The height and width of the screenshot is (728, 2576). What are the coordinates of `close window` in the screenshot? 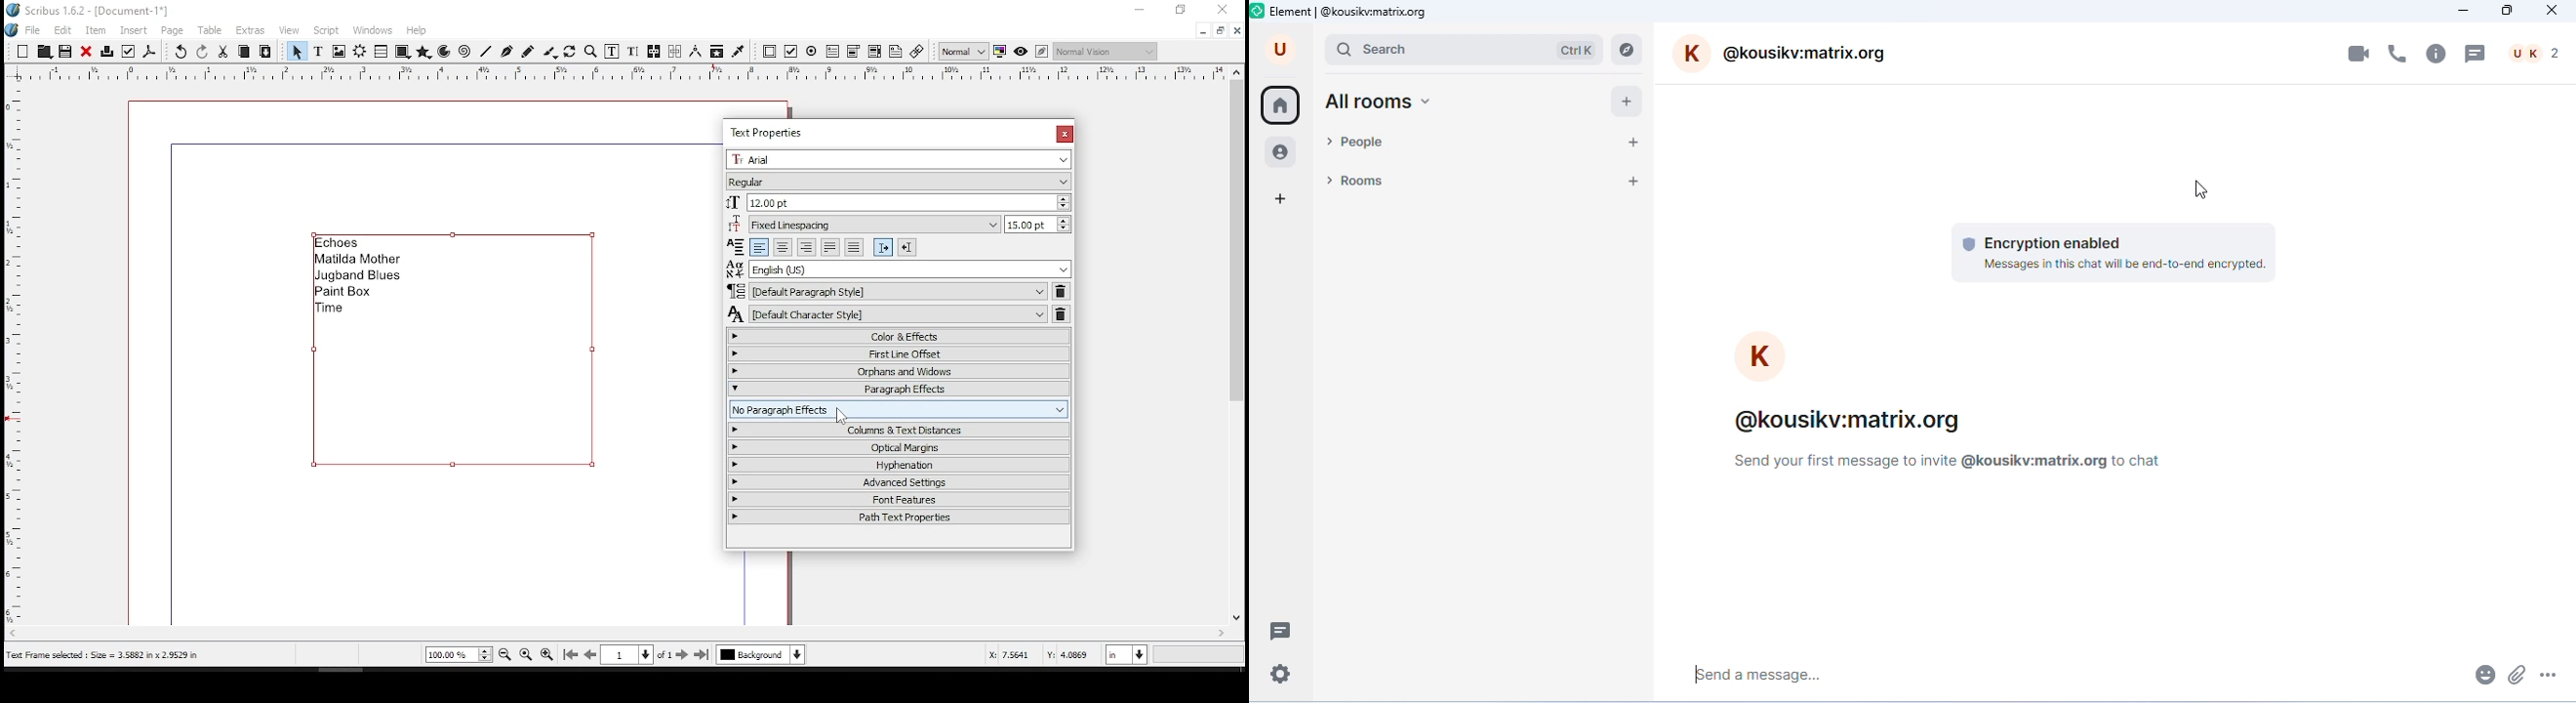 It's located at (1063, 134).